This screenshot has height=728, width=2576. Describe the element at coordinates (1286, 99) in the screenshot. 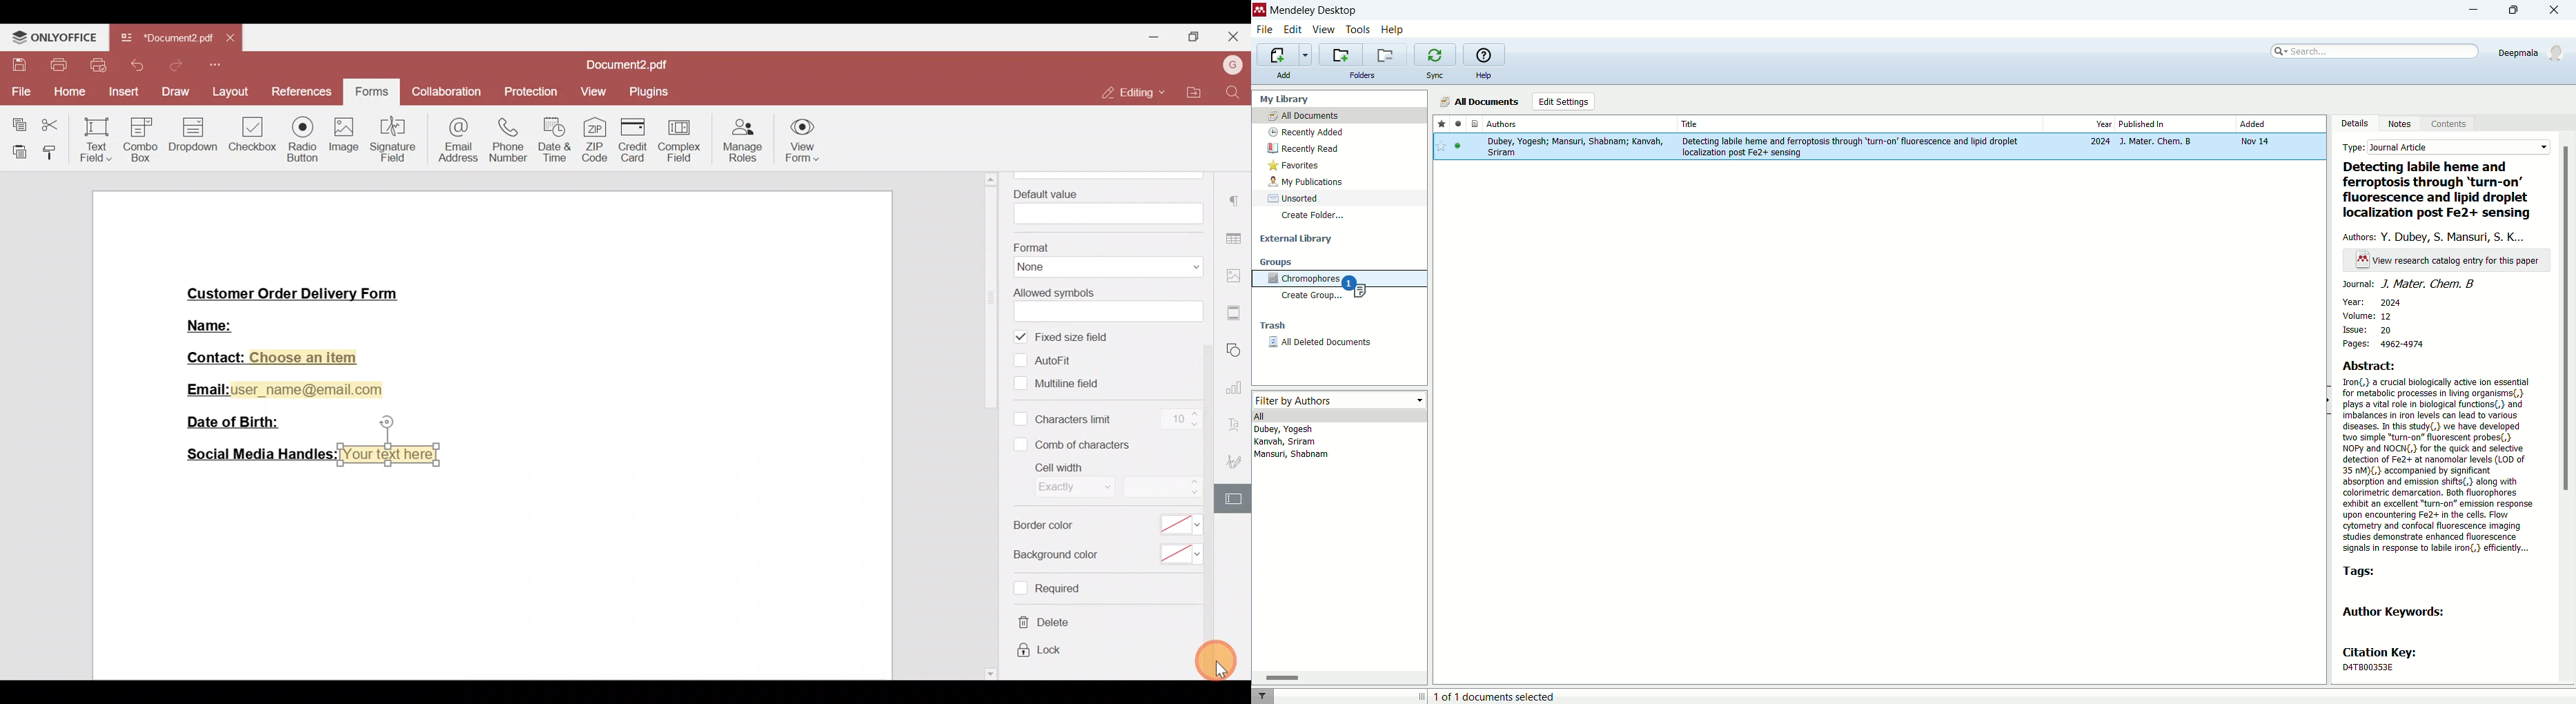

I see `my library` at that location.